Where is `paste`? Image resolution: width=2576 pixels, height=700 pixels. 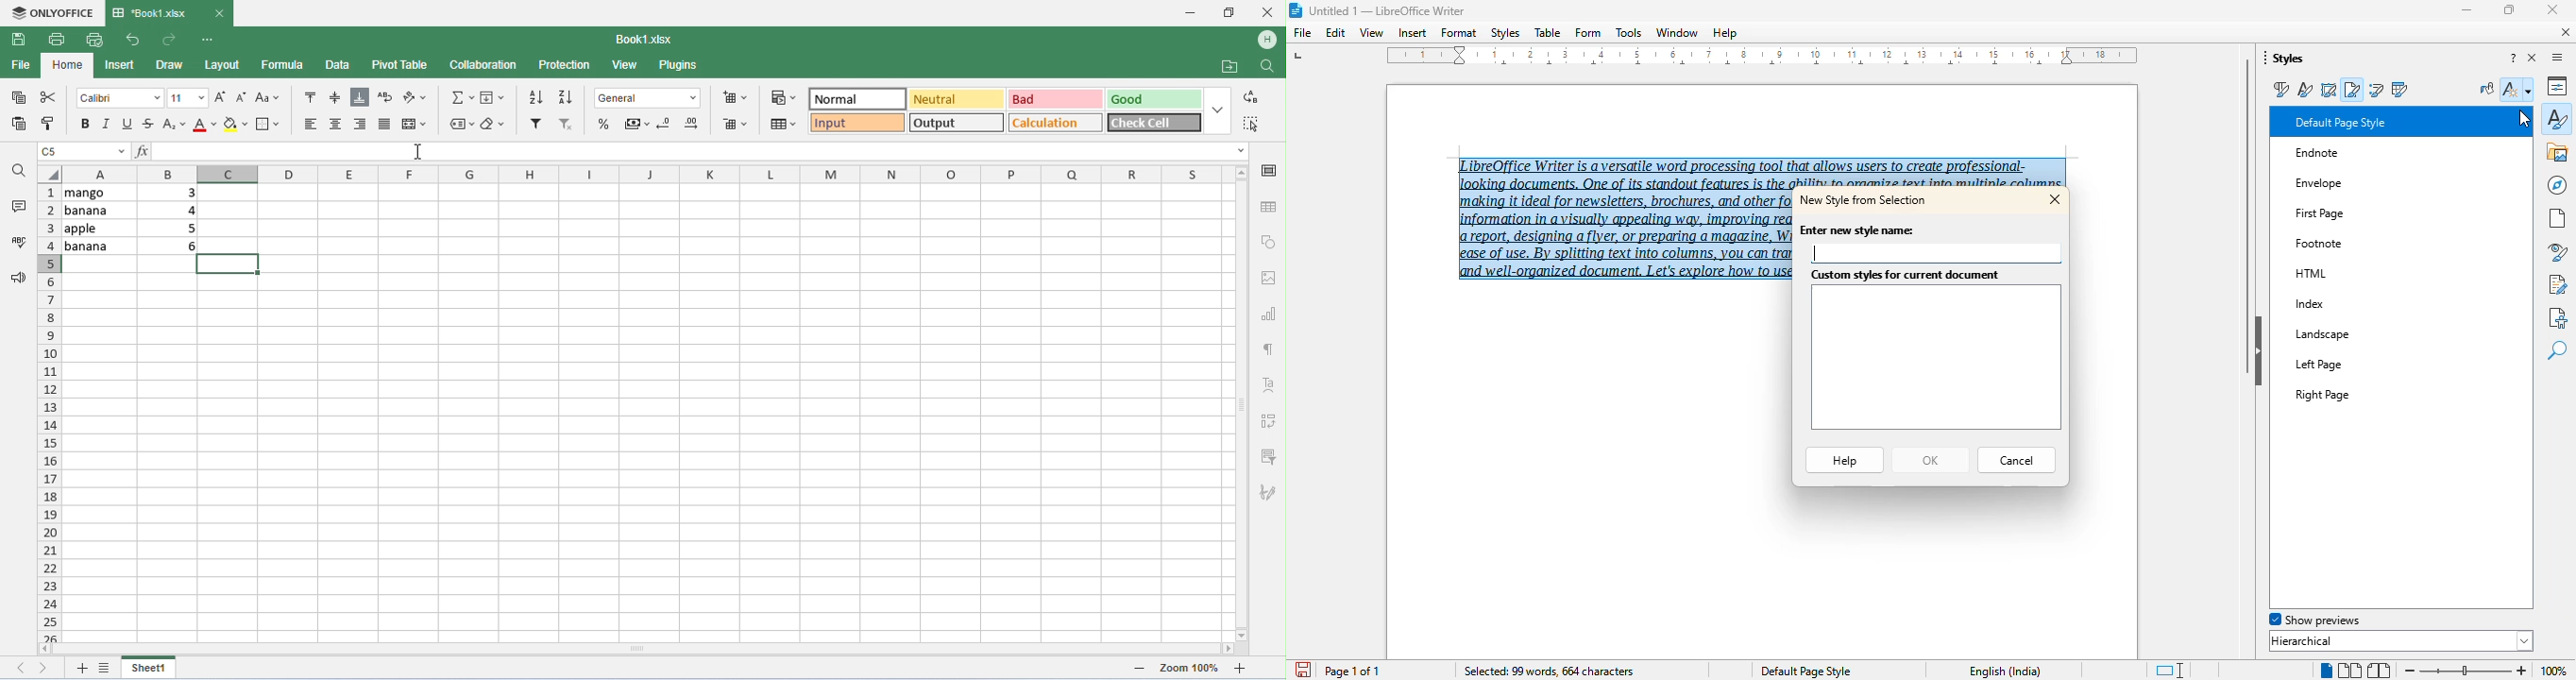 paste is located at coordinates (20, 123).